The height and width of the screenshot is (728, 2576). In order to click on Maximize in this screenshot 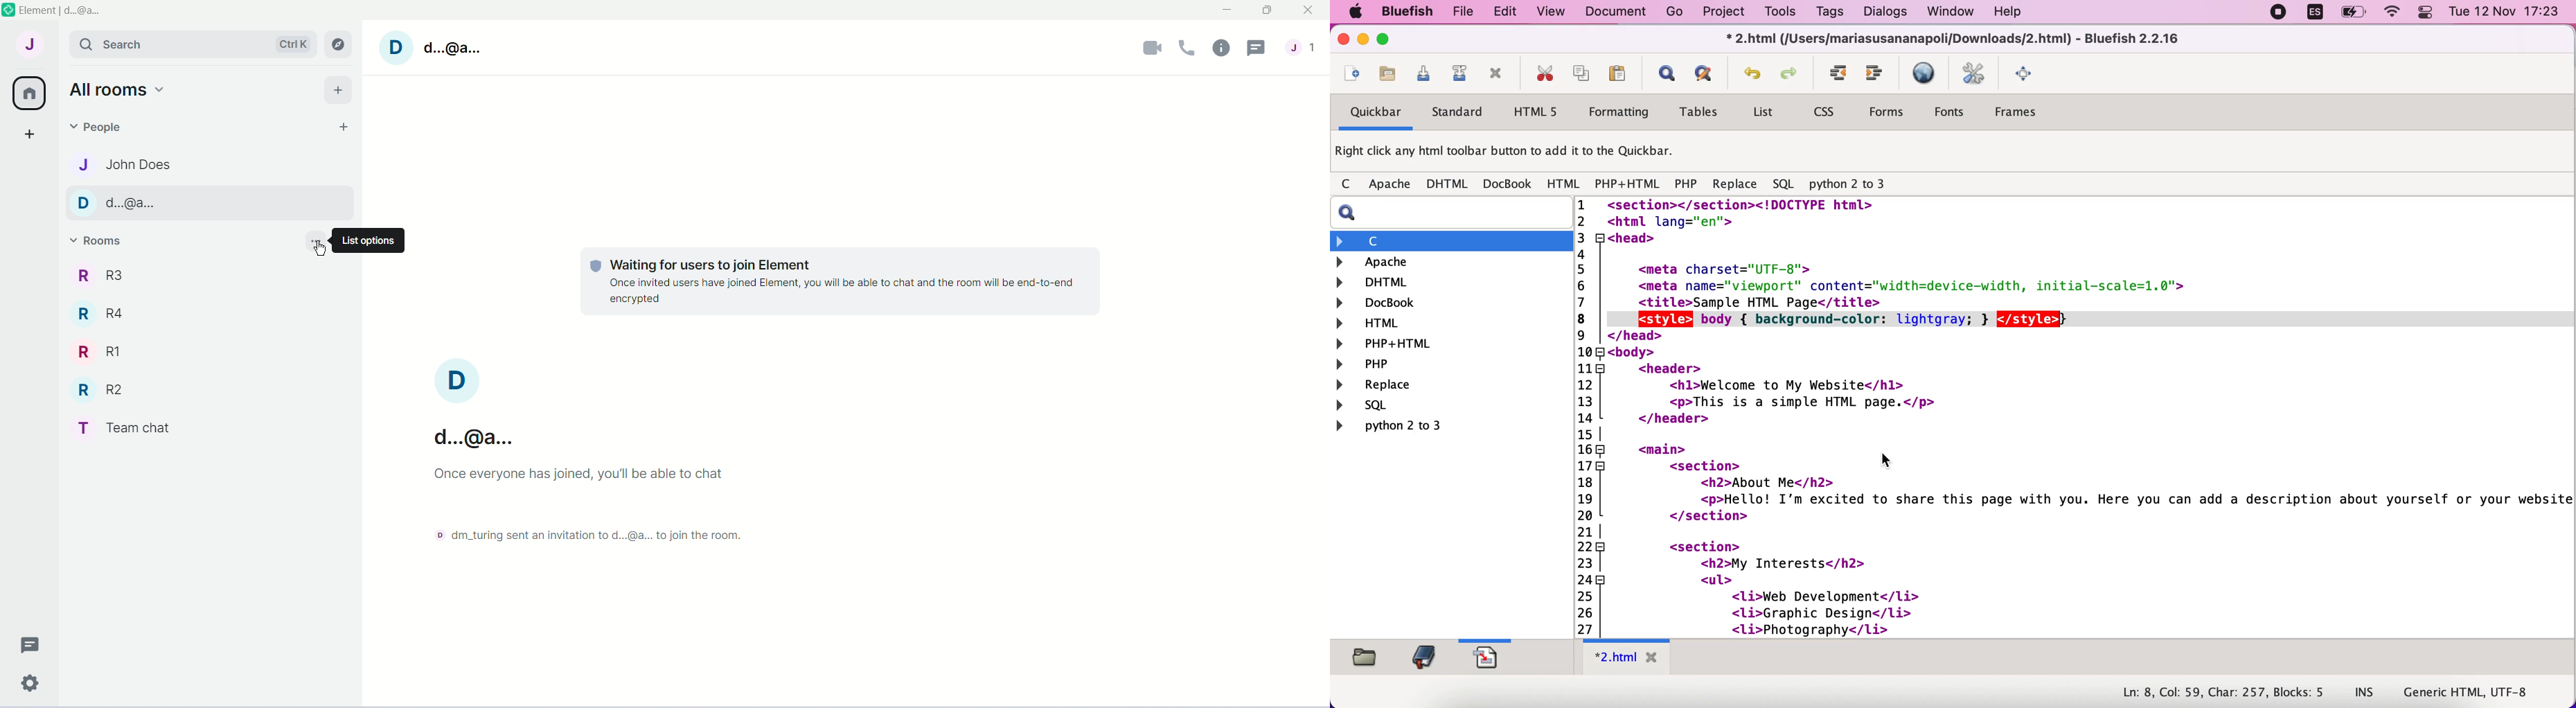, I will do `click(1267, 12)`.